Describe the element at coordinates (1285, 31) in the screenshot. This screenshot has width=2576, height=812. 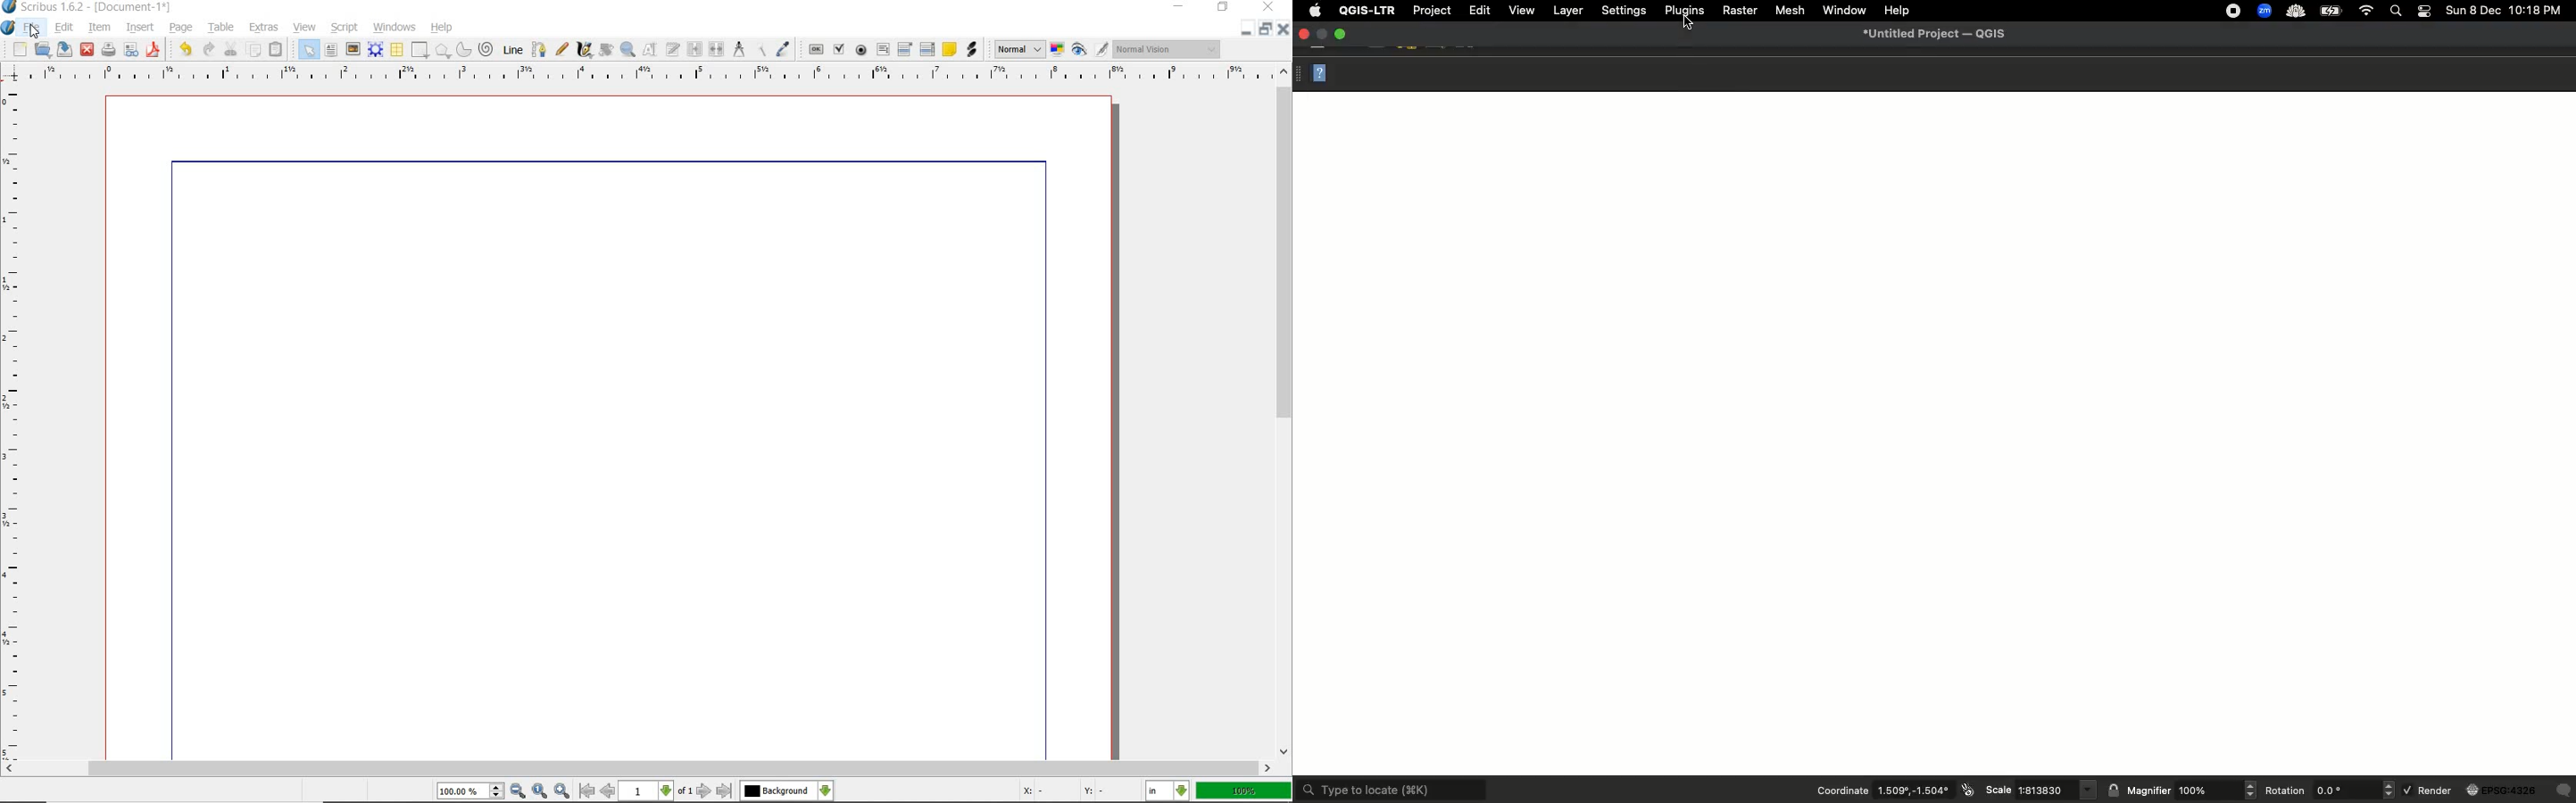
I see `minimize` at that location.